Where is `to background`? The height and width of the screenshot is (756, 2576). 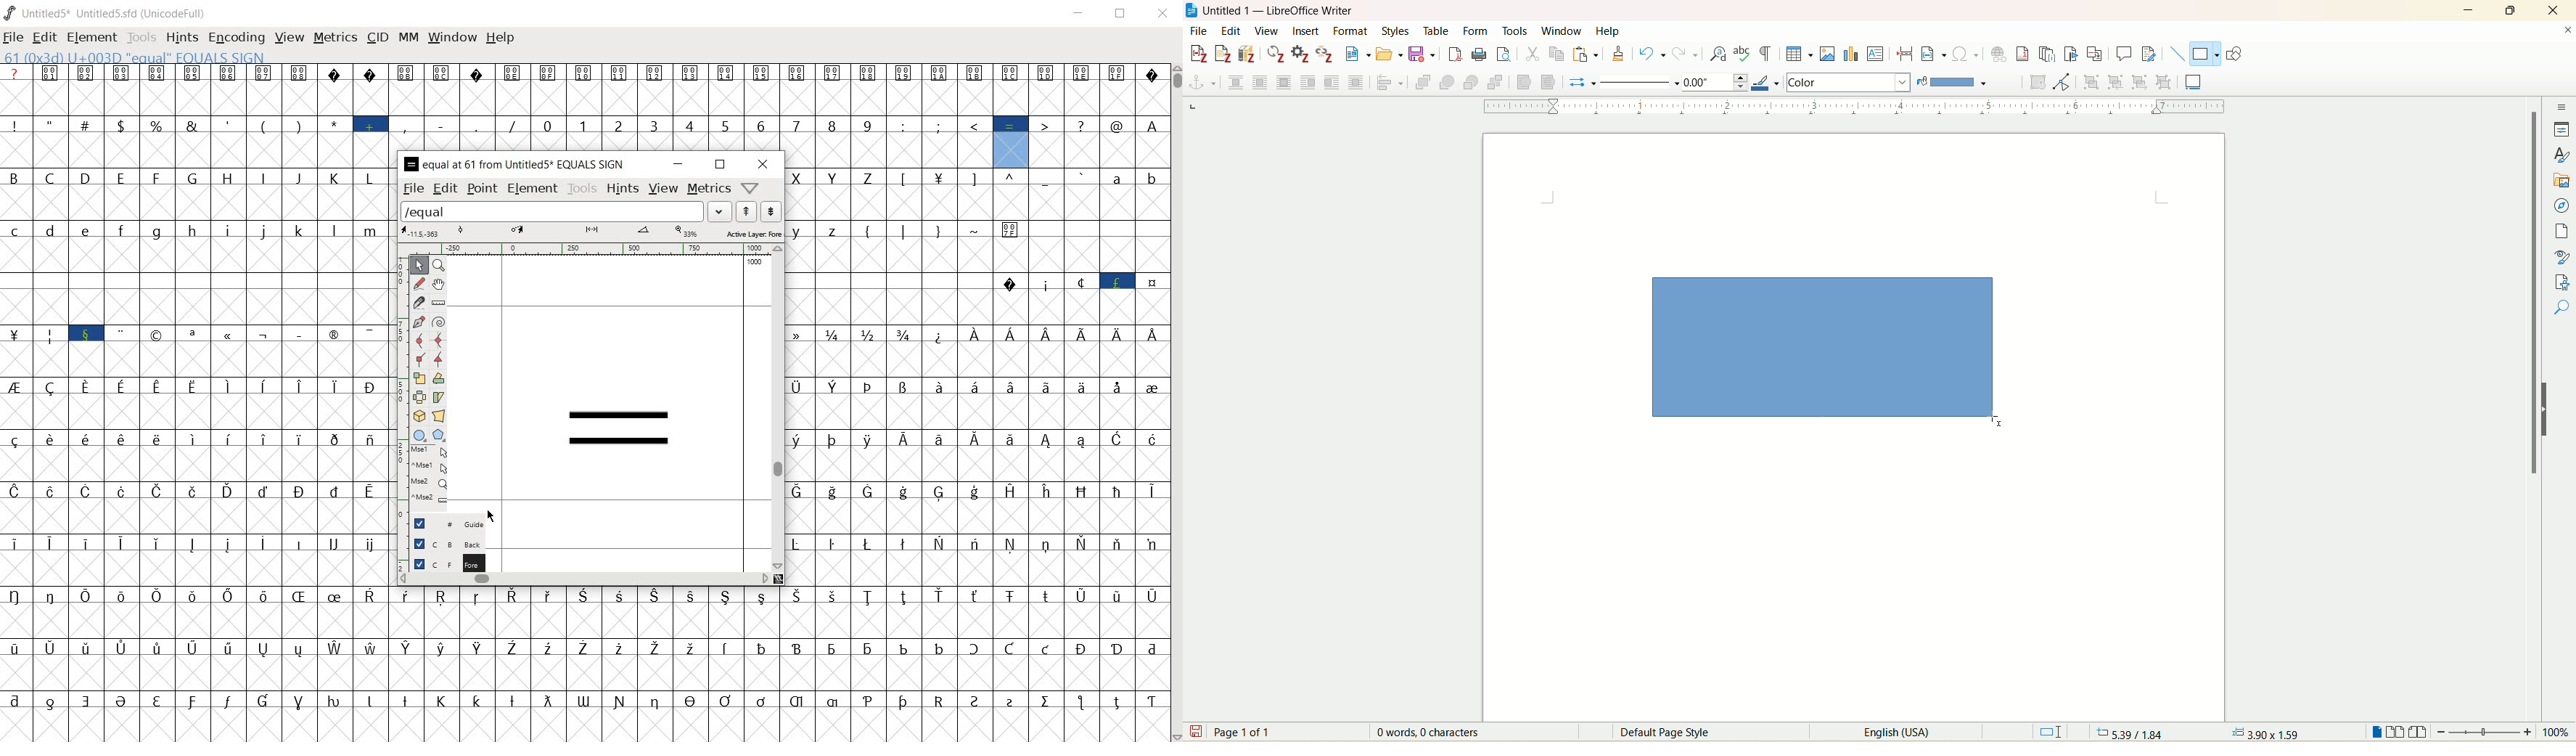
to background is located at coordinates (1547, 83).